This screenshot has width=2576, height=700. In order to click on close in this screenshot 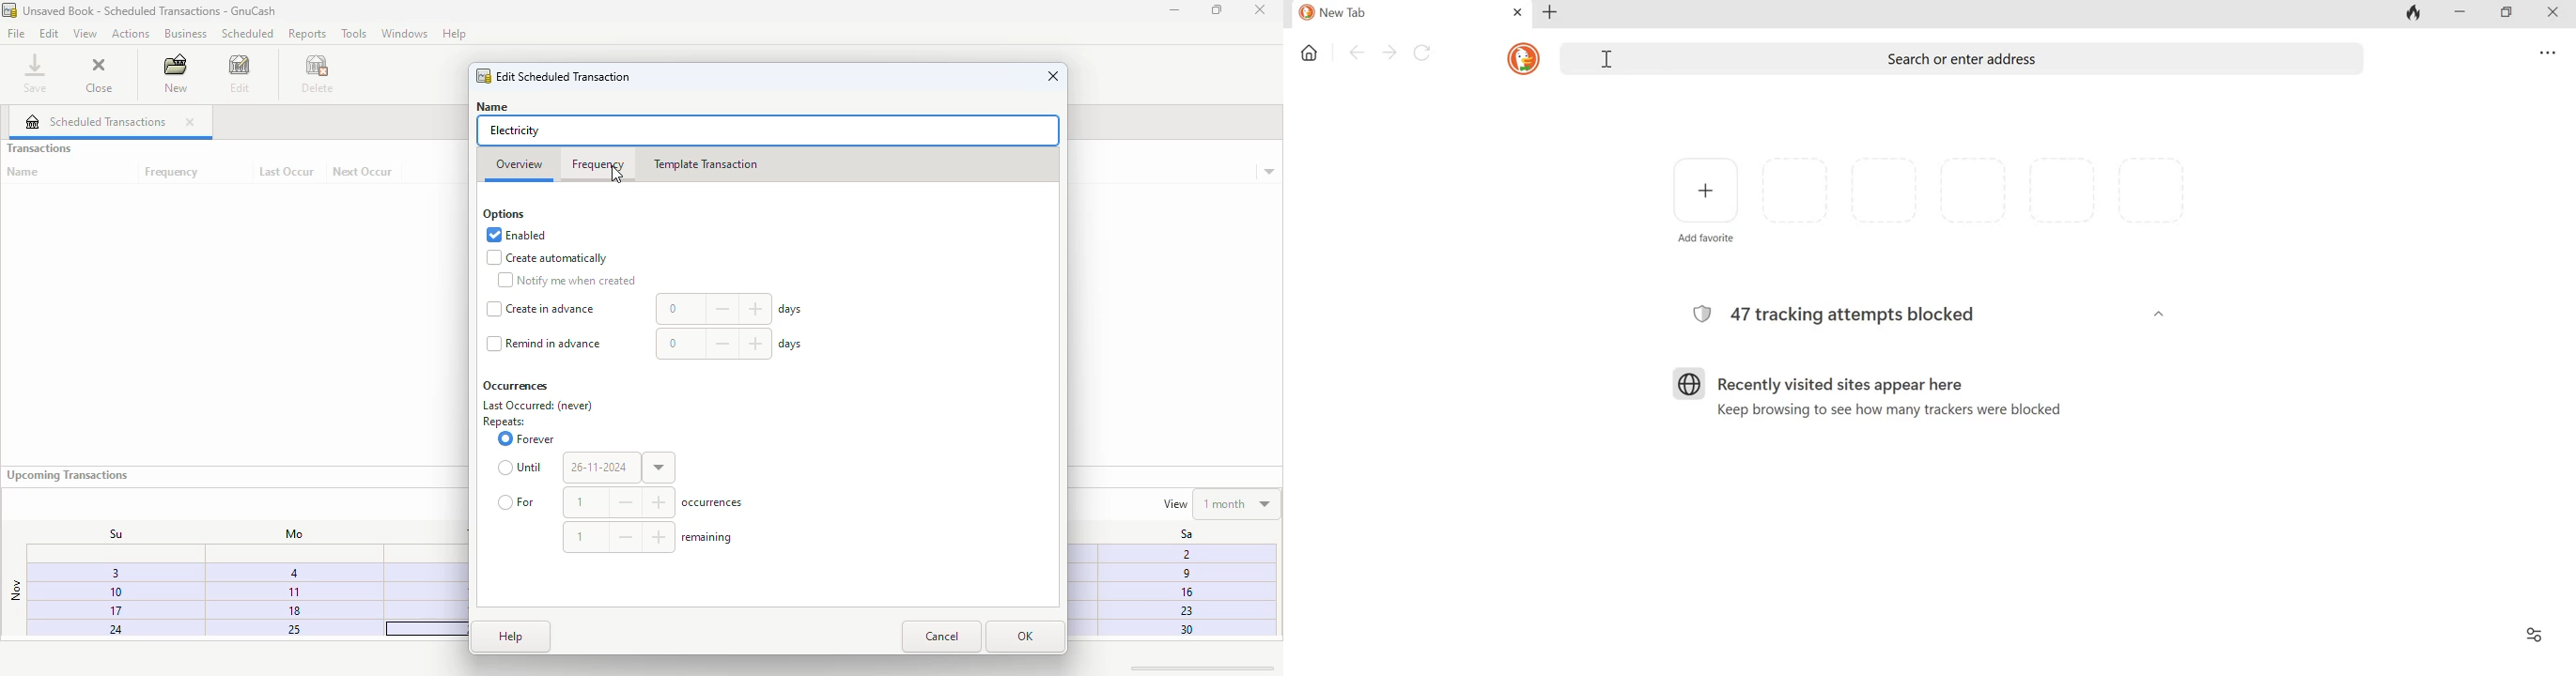, I will do `click(190, 122)`.